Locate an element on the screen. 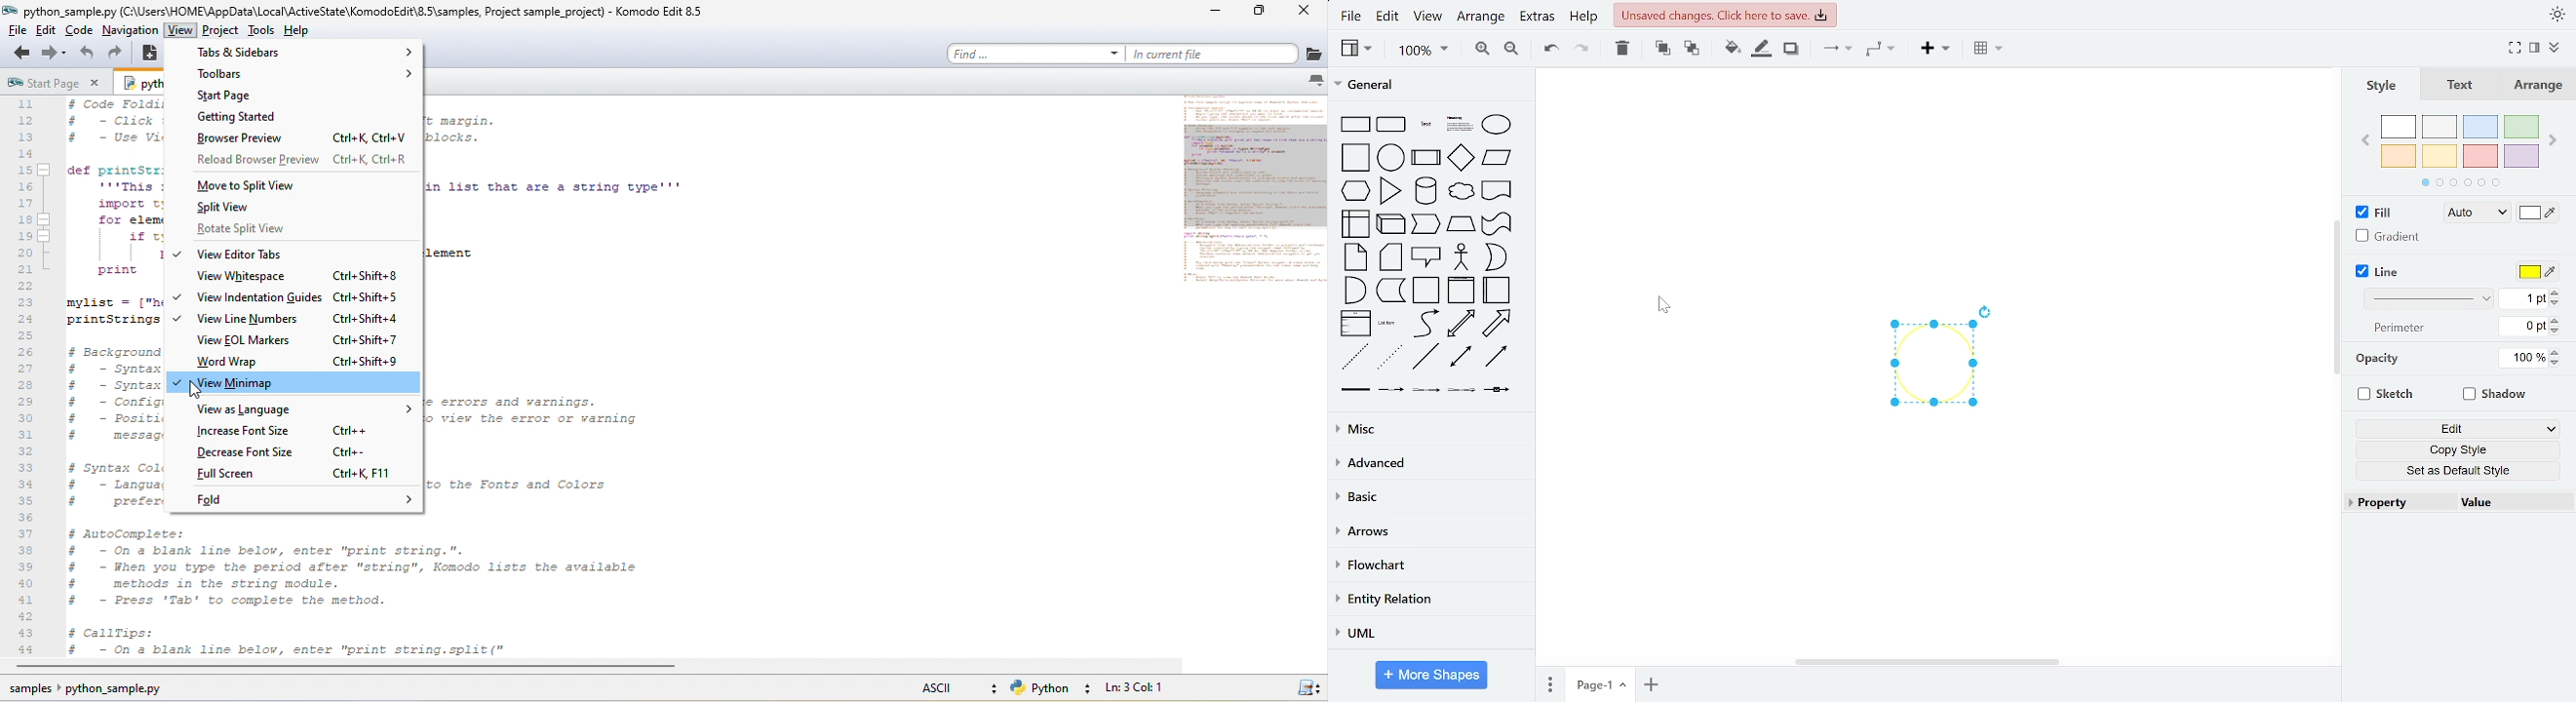  blue is located at coordinates (2480, 127).